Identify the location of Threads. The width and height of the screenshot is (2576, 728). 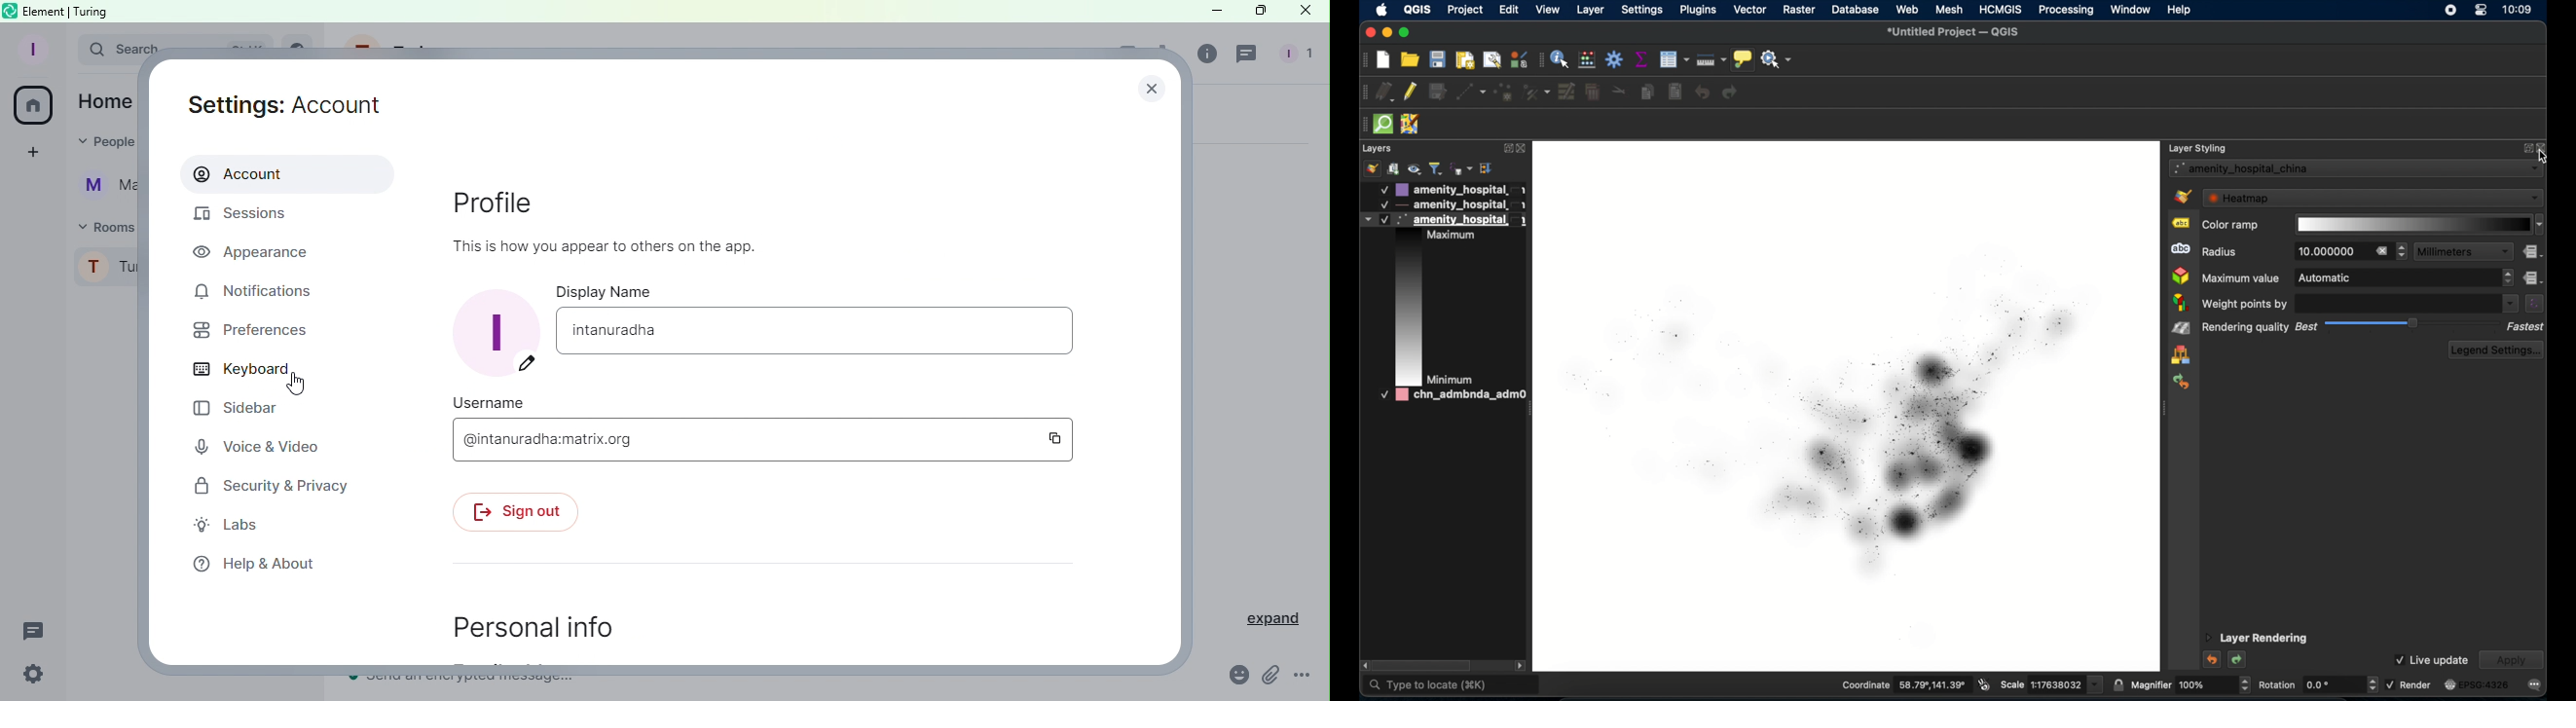
(37, 633).